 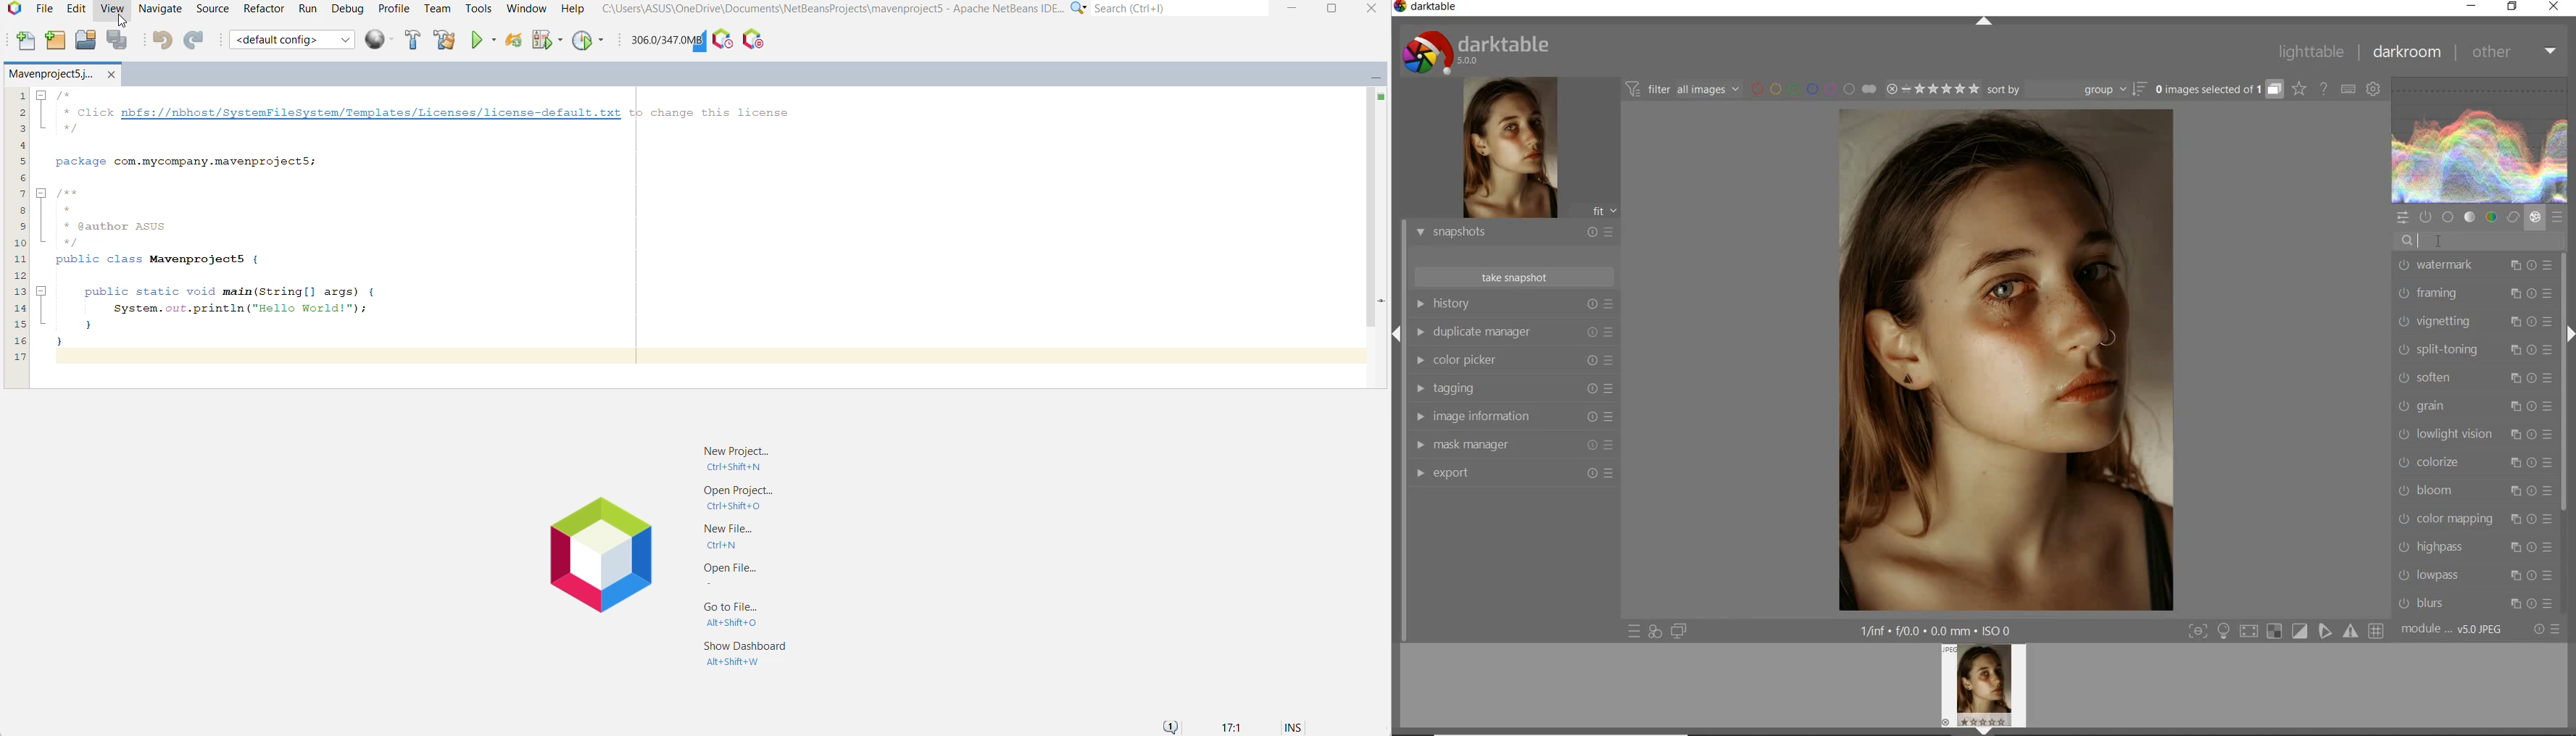 I want to click on highpass, so click(x=2476, y=547).